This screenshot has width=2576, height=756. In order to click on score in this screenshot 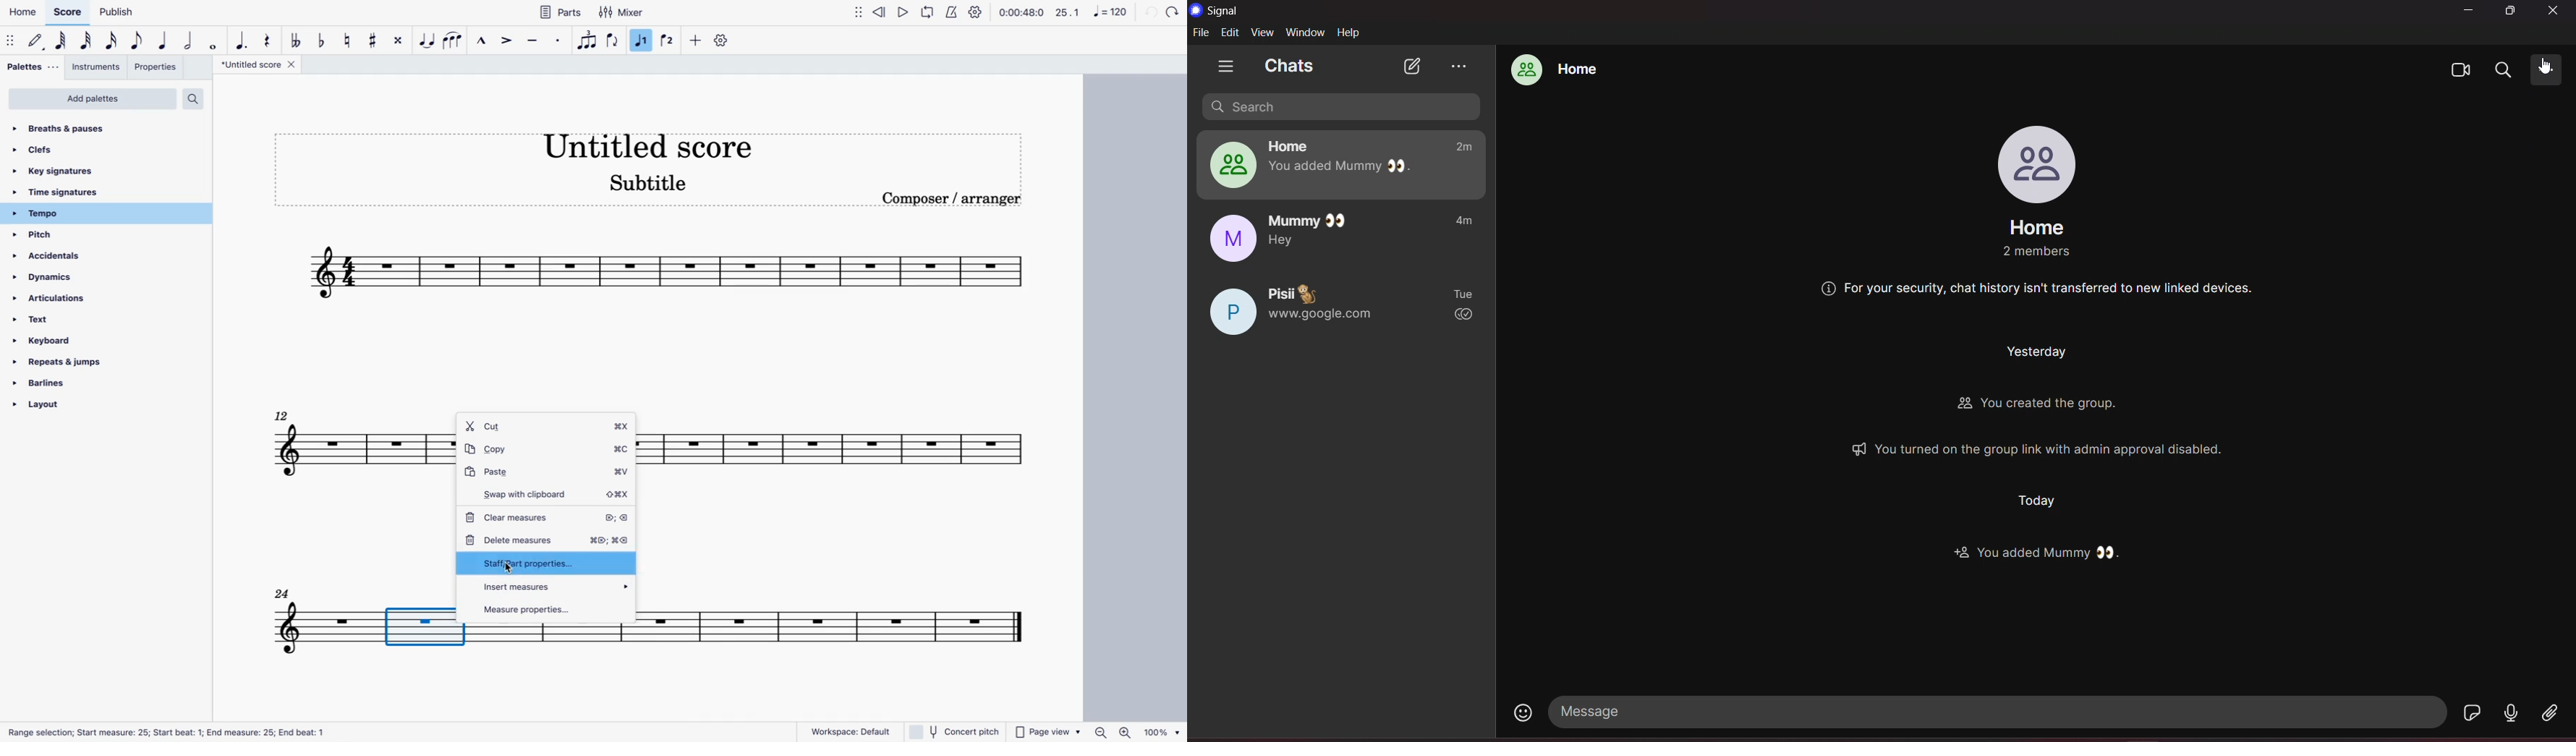, I will do `click(310, 623)`.